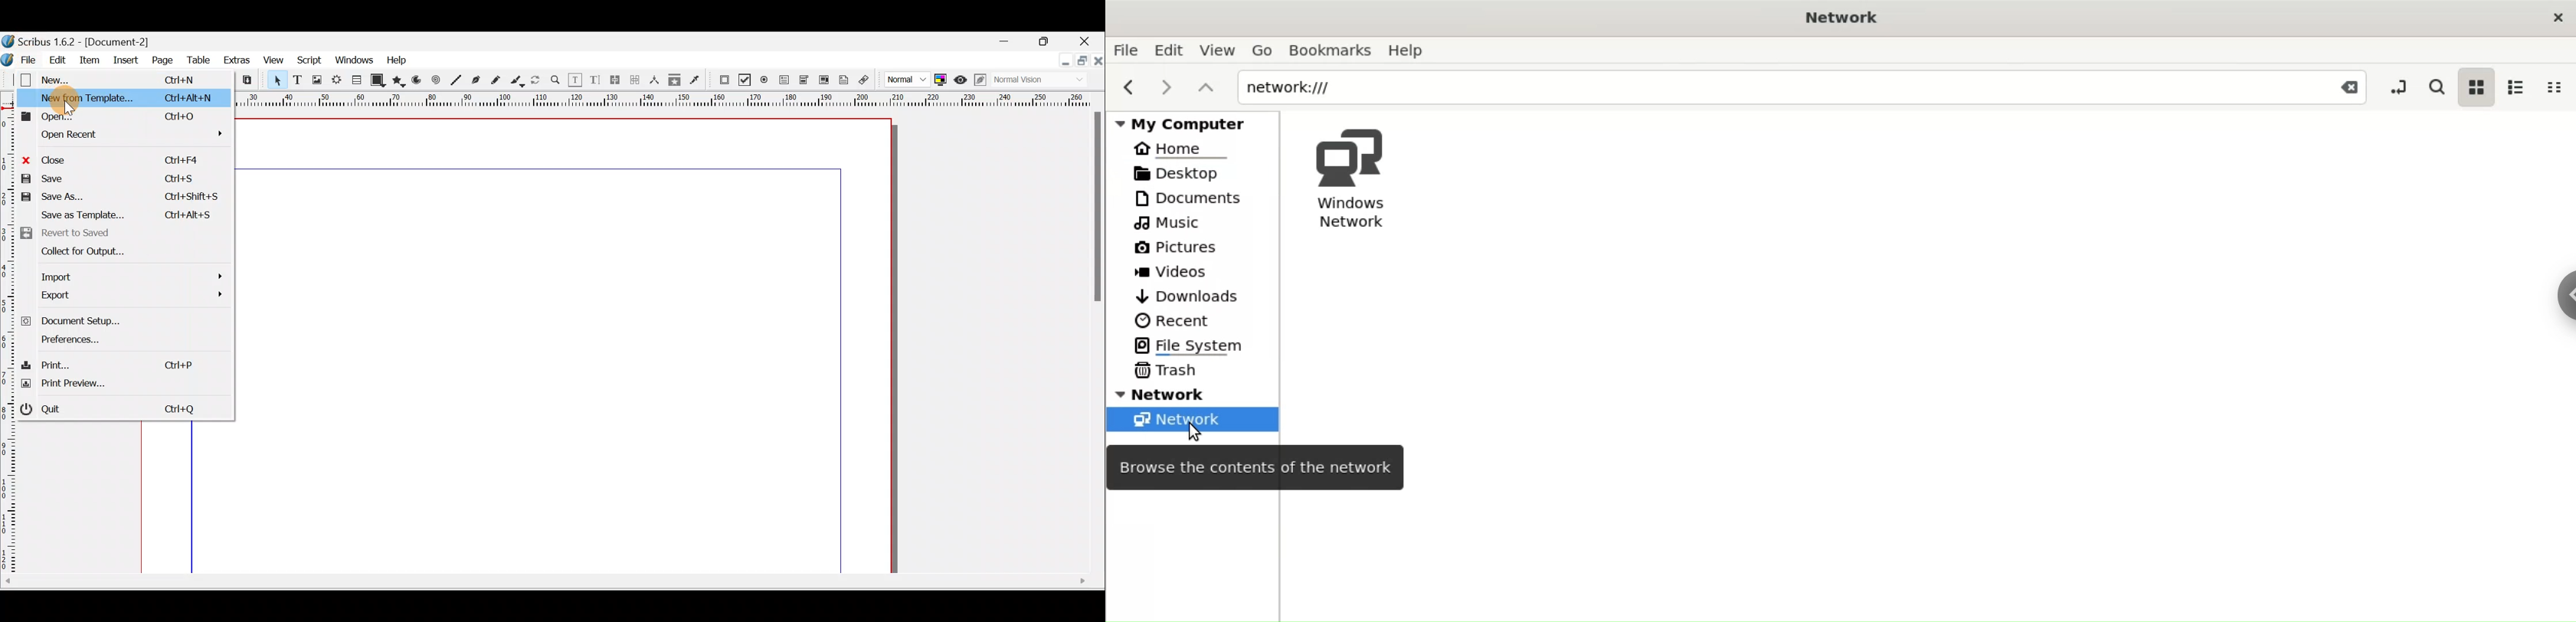 The height and width of the screenshot is (644, 2576). What do you see at coordinates (355, 81) in the screenshot?
I see `Table` at bounding box center [355, 81].